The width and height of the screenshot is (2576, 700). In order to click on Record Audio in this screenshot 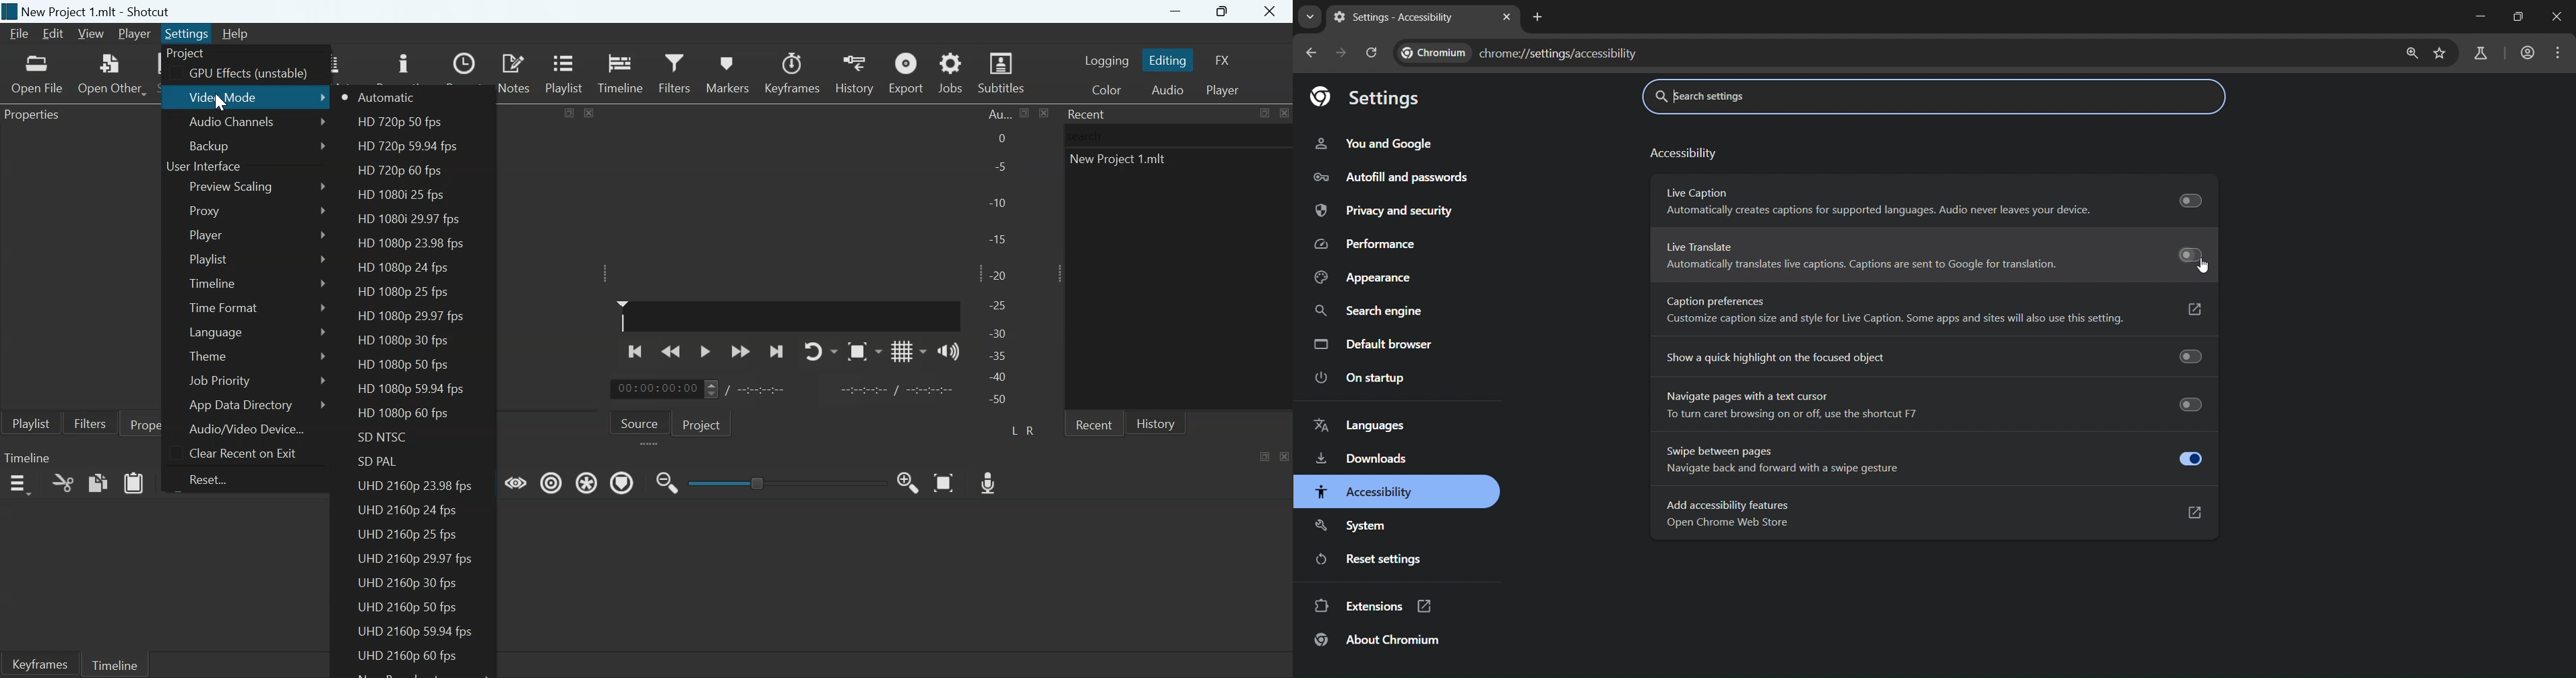, I will do `click(990, 481)`.